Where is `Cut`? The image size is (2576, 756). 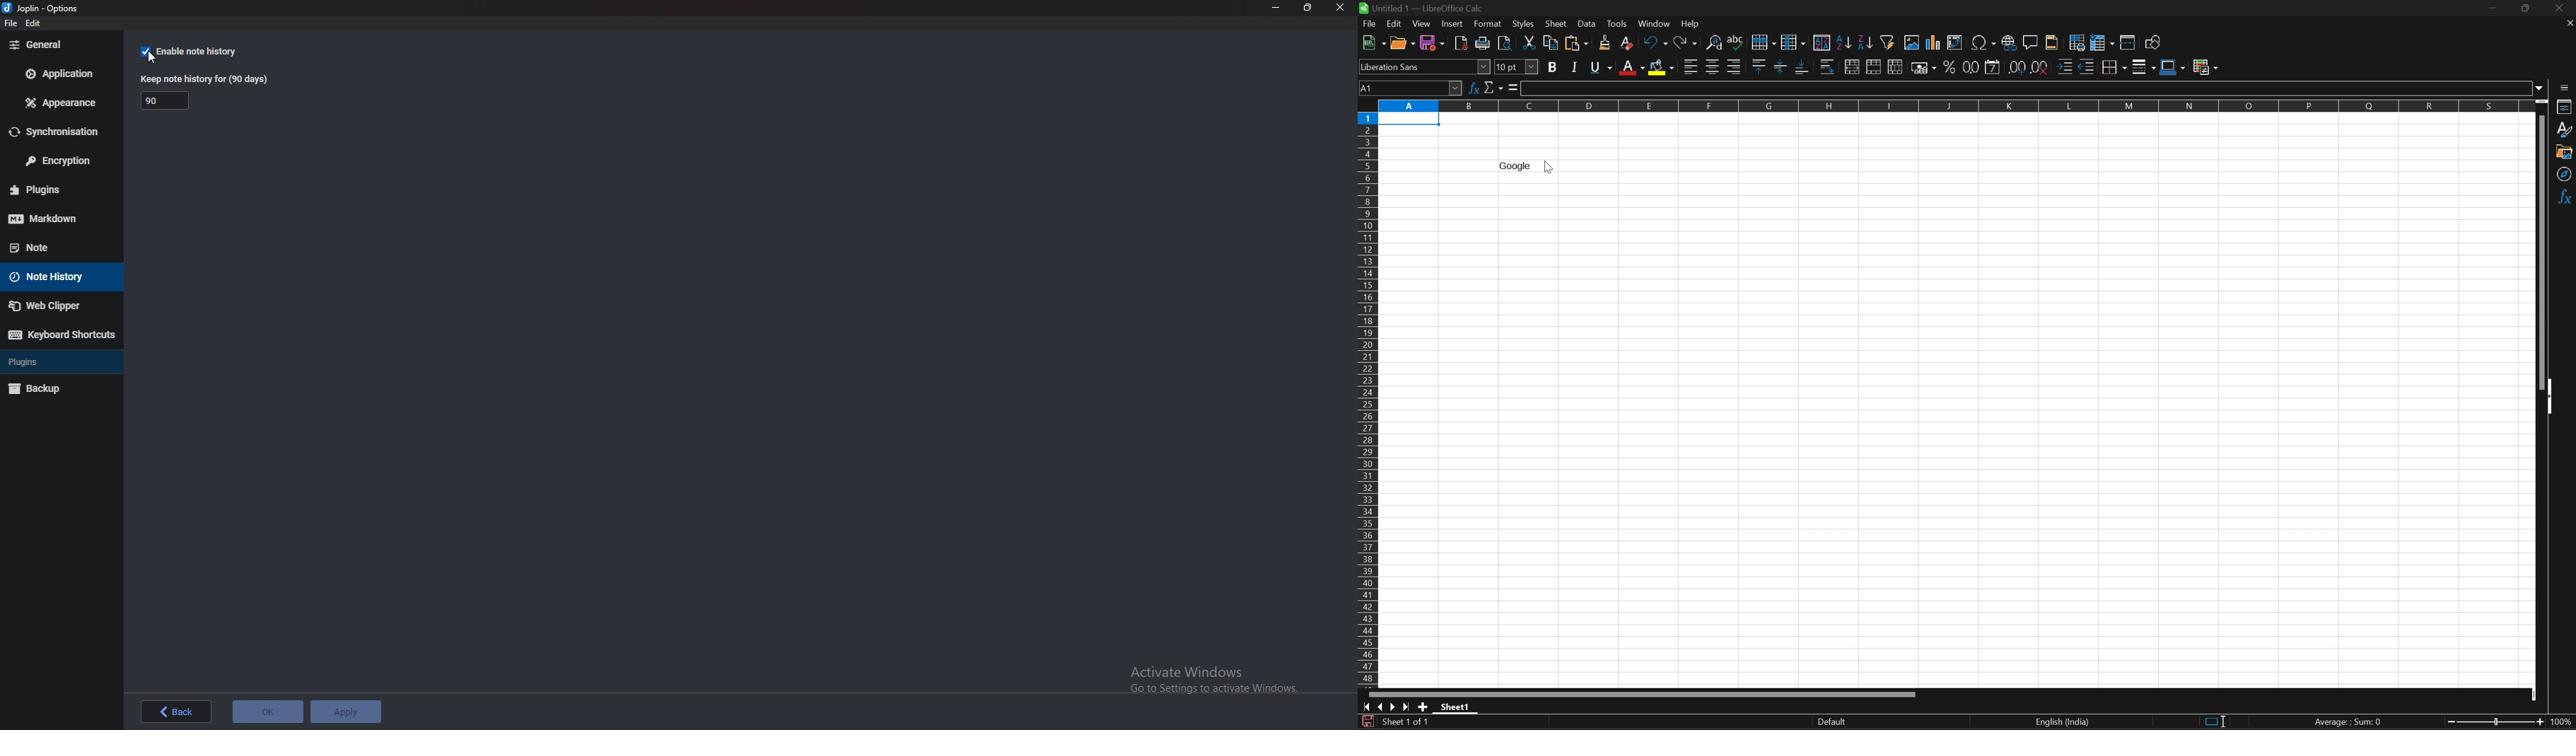
Cut is located at coordinates (1531, 42).